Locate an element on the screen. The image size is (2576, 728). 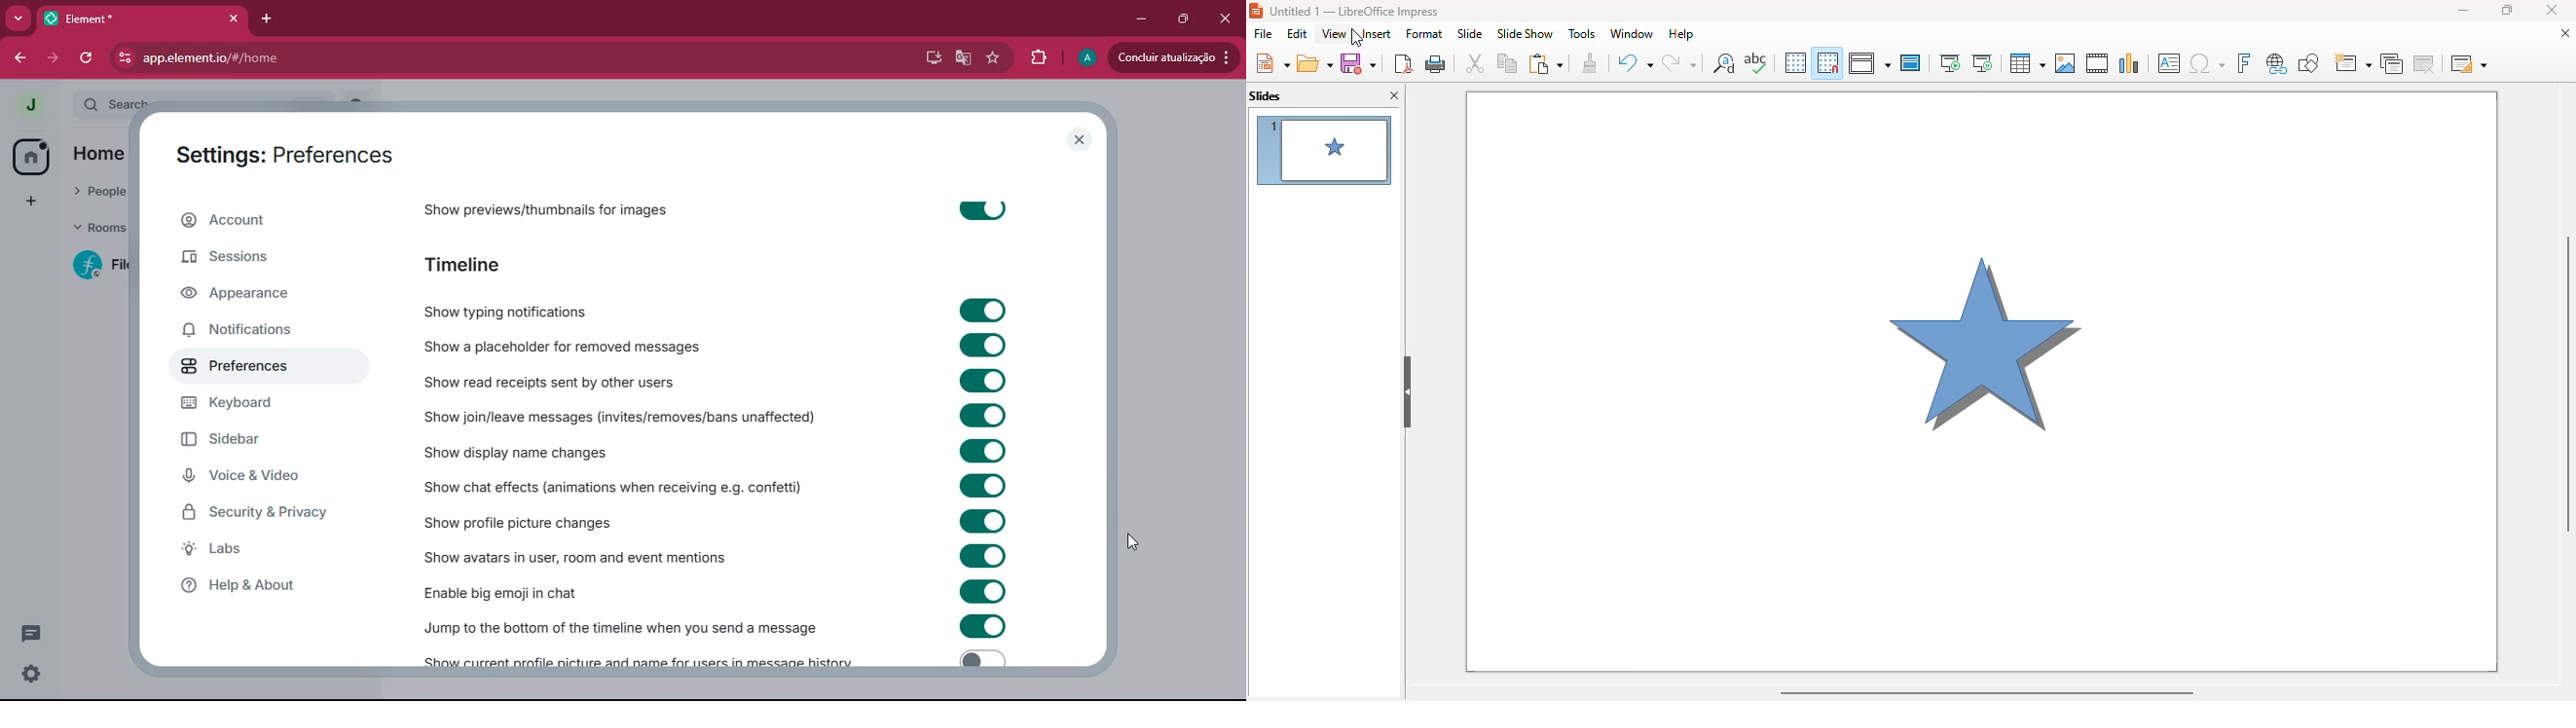
duplicate slide is located at coordinates (2392, 64).